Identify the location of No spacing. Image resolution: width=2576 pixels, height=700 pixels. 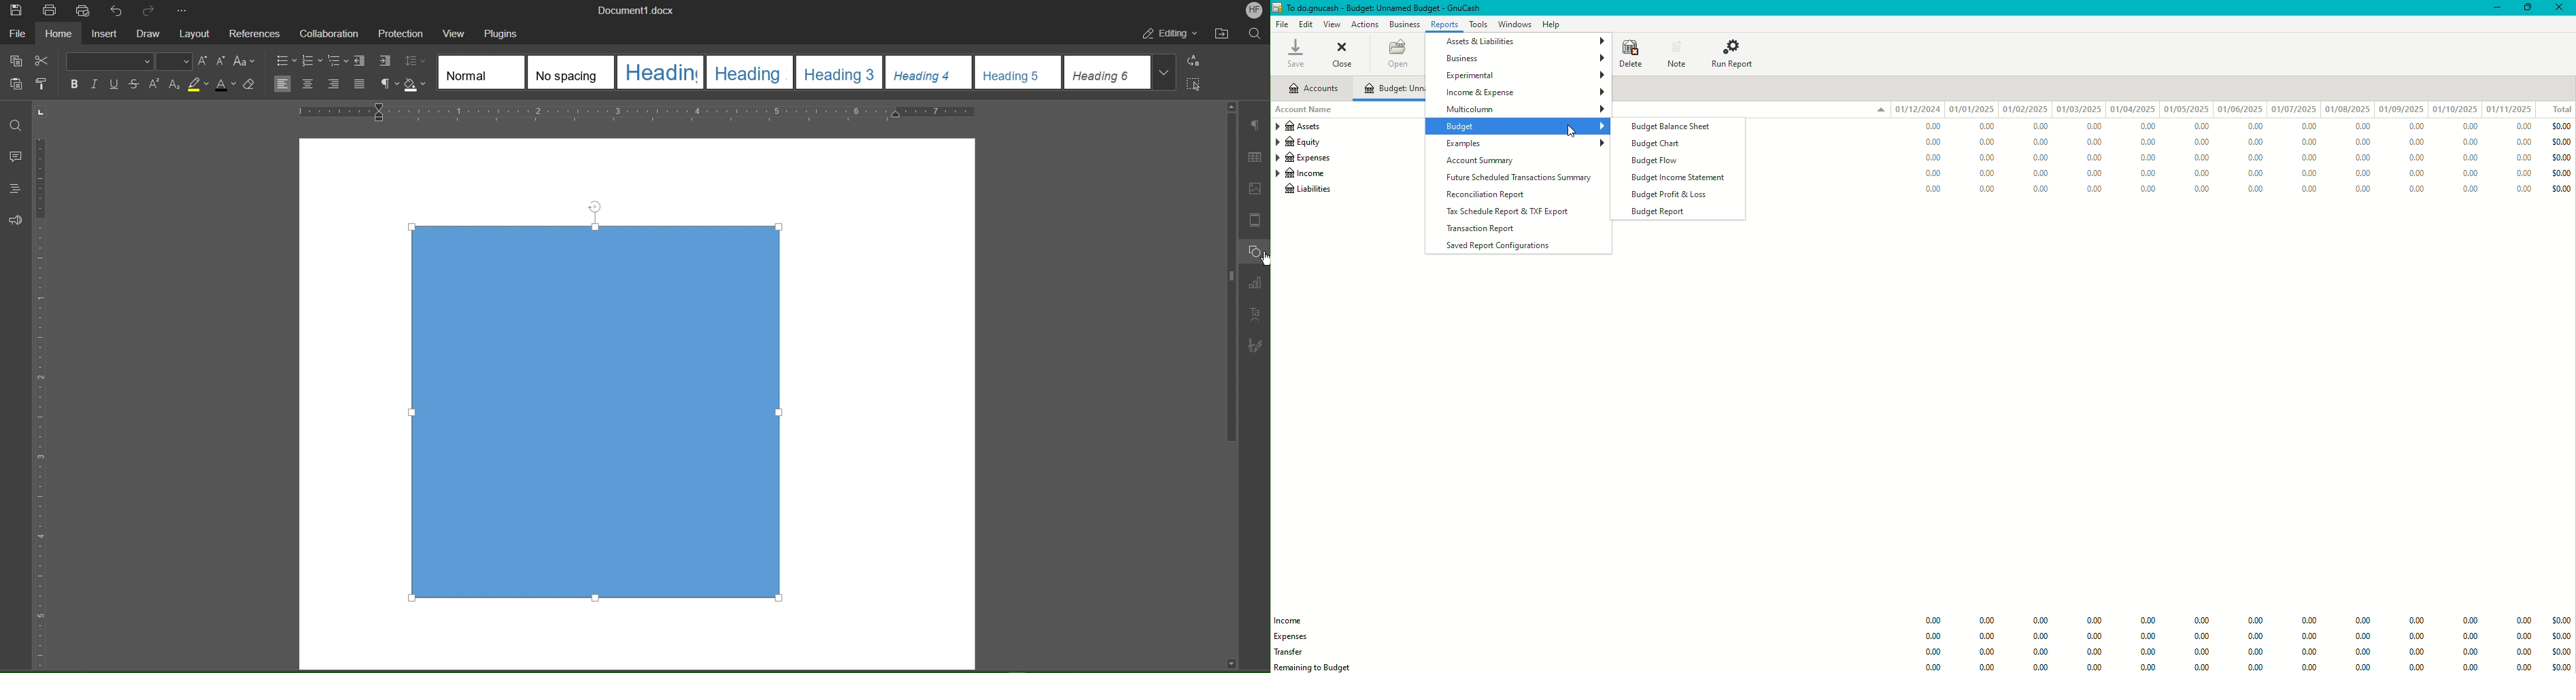
(570, 72).